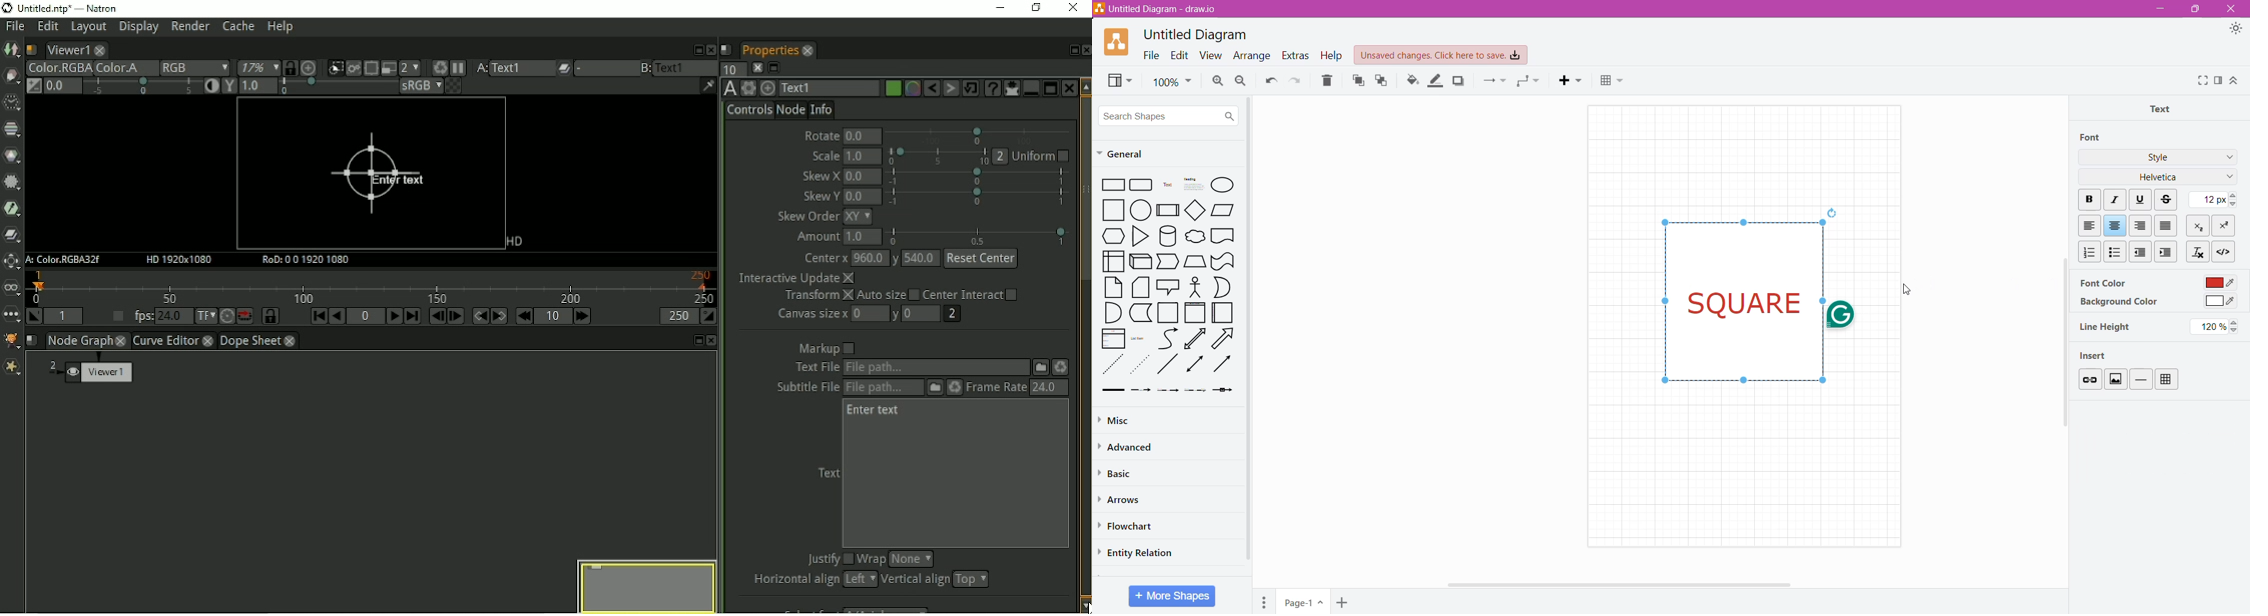  I want to click on Misc, so click(1128, 419).